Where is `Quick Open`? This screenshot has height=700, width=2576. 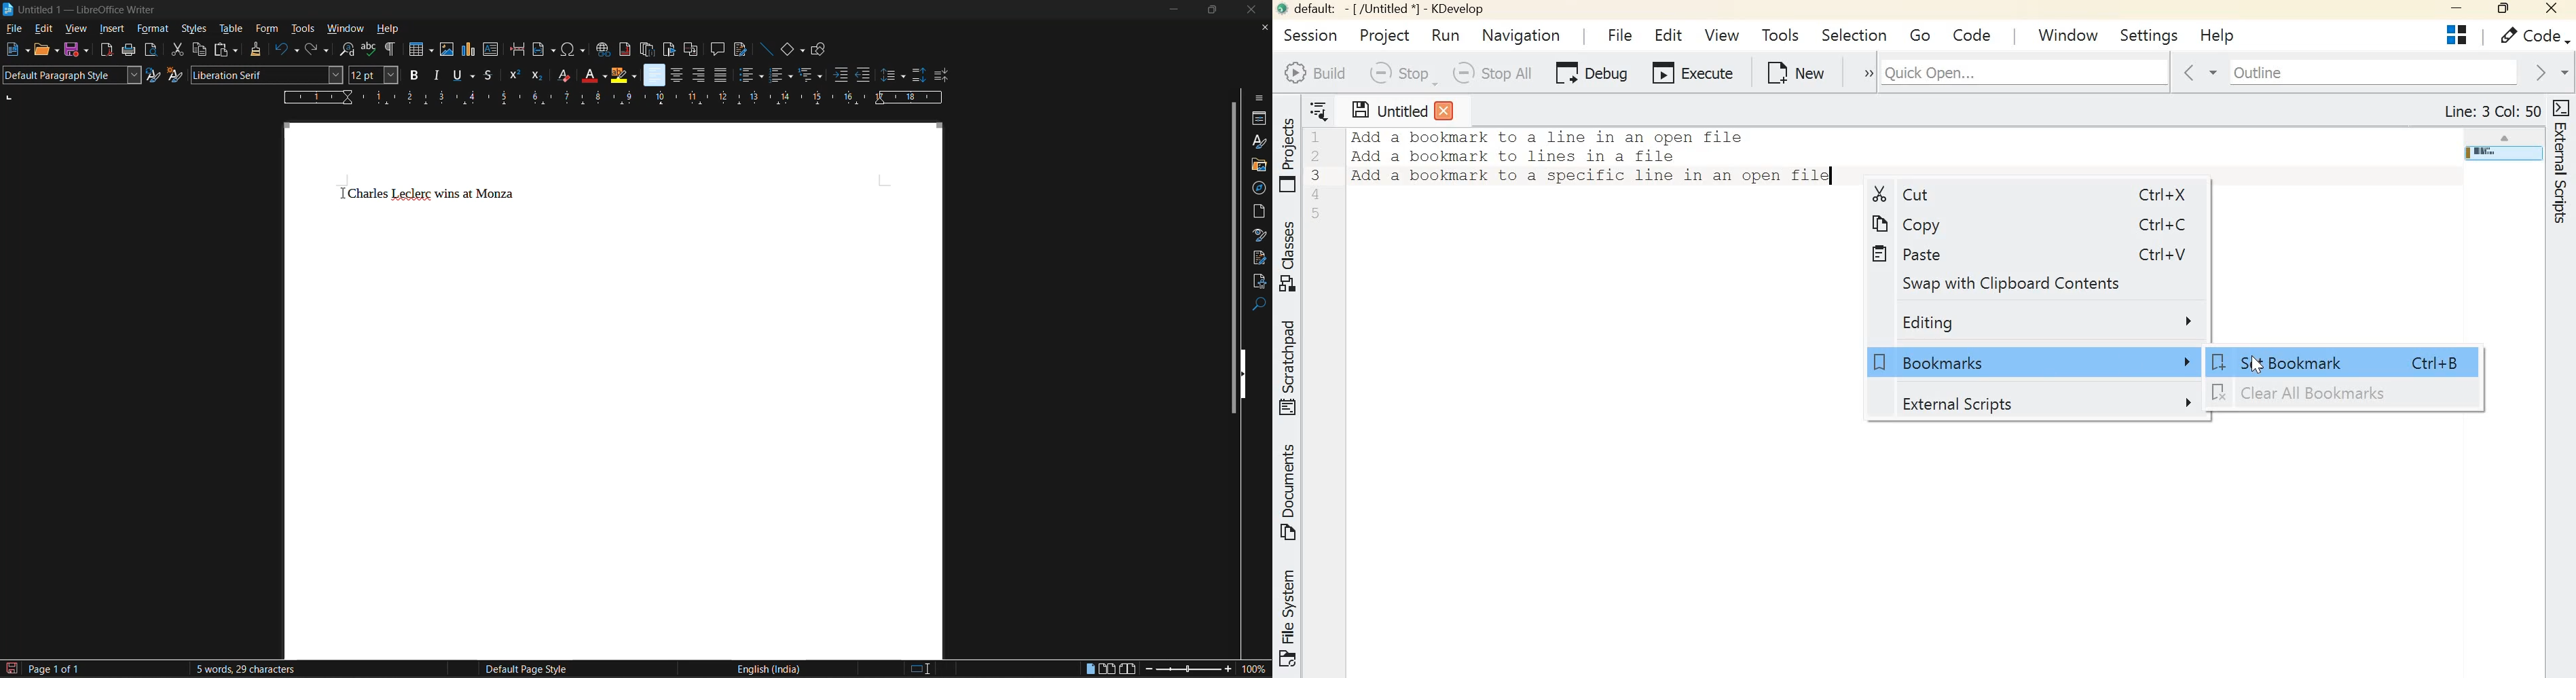
Quick Open is located at coordinates (2024, 70).